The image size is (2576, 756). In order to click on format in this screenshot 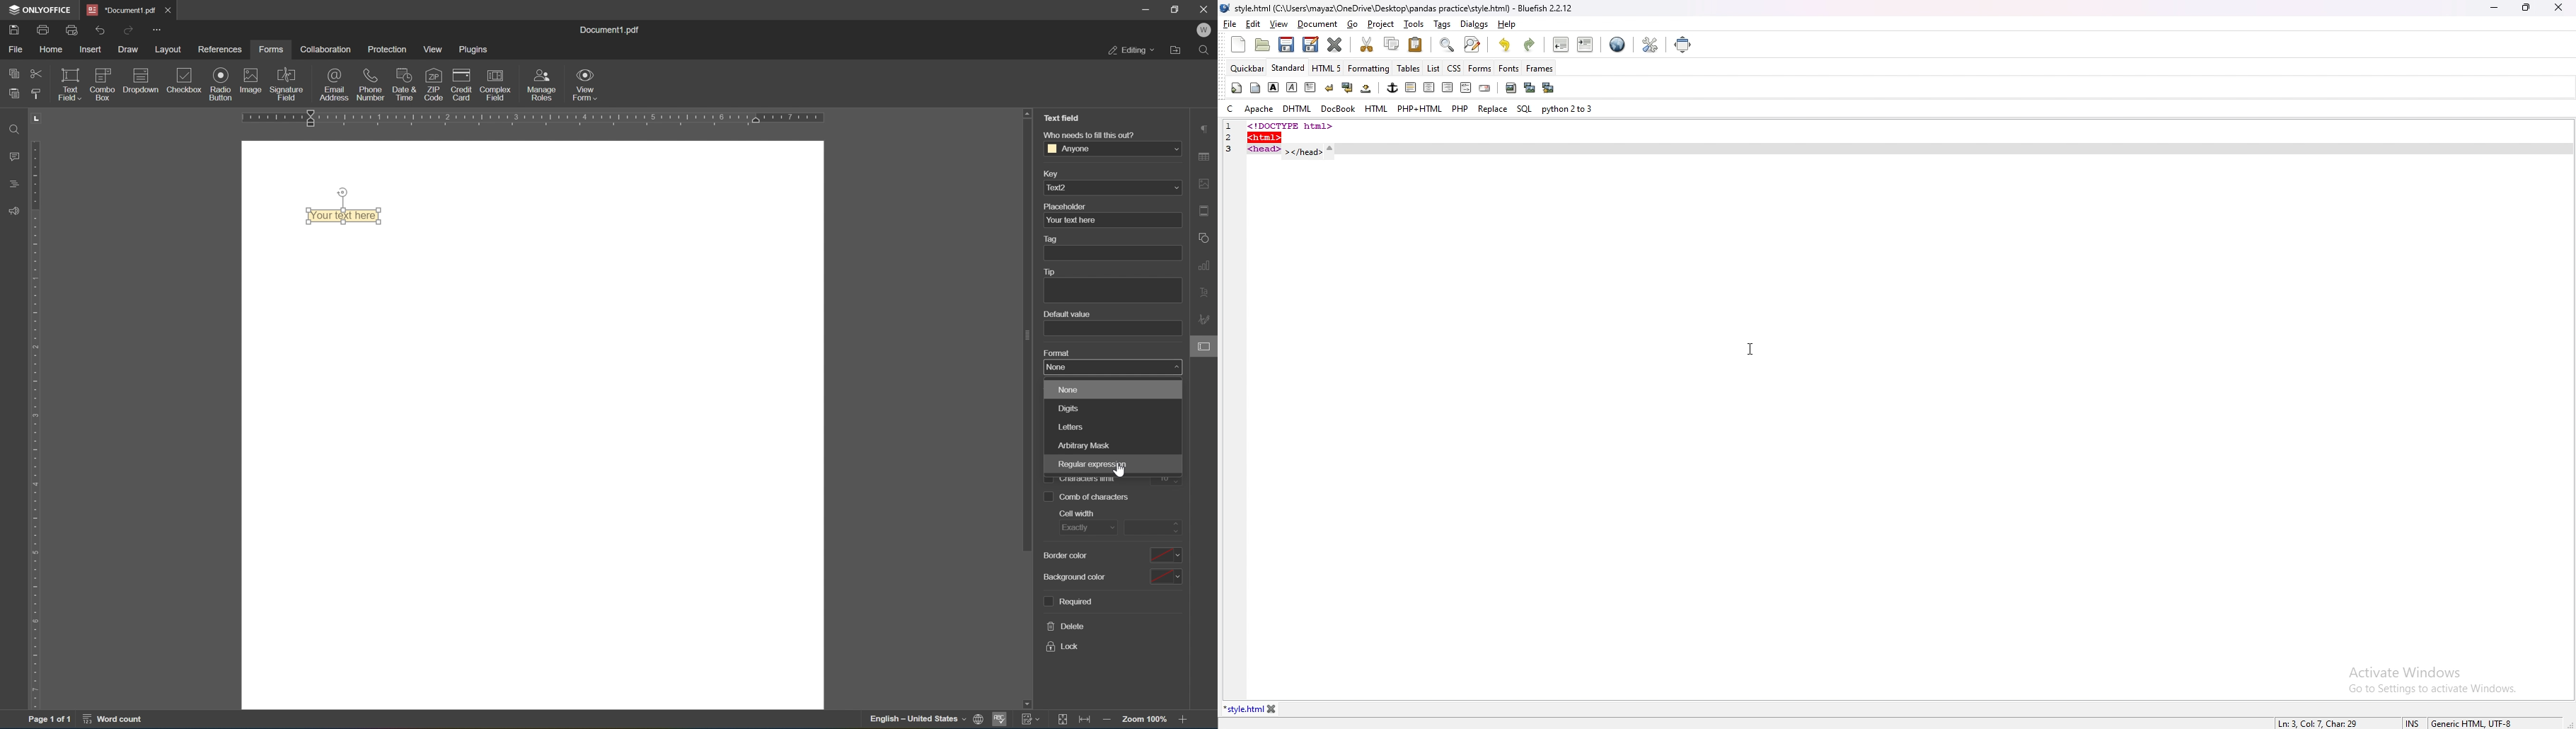, I will do `click(1055, 353)`.